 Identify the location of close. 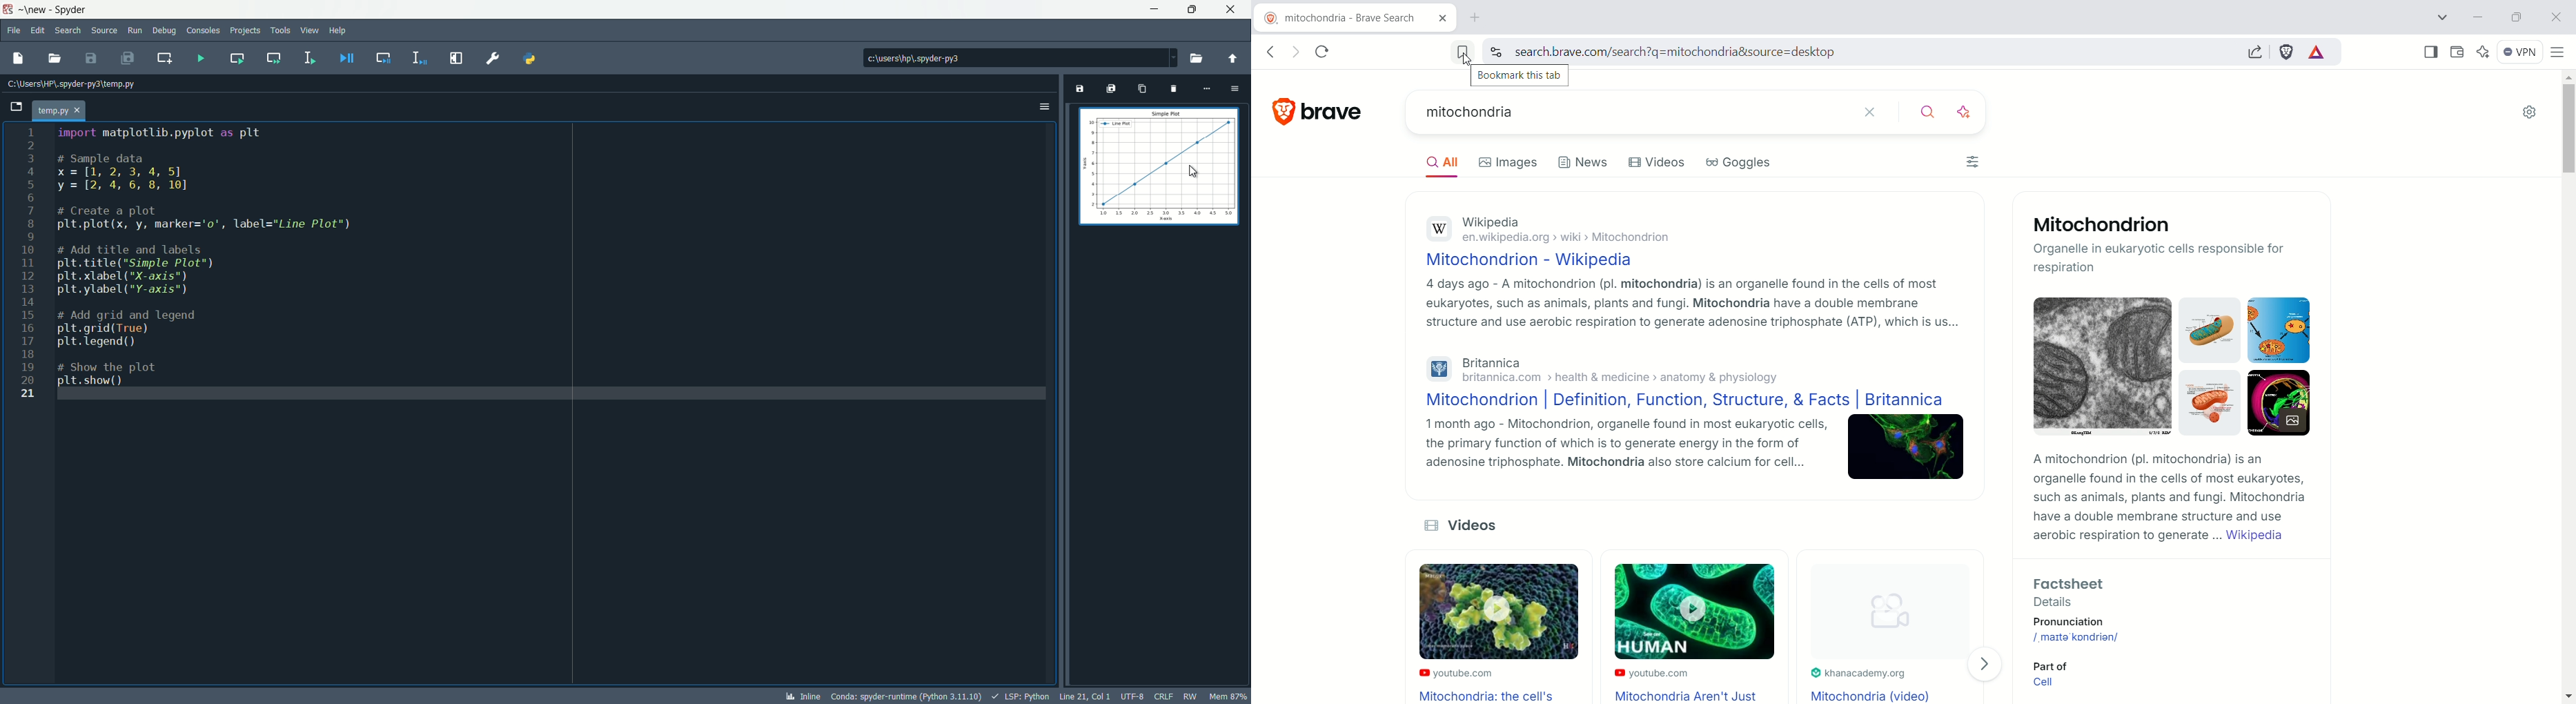
(2555, 19).